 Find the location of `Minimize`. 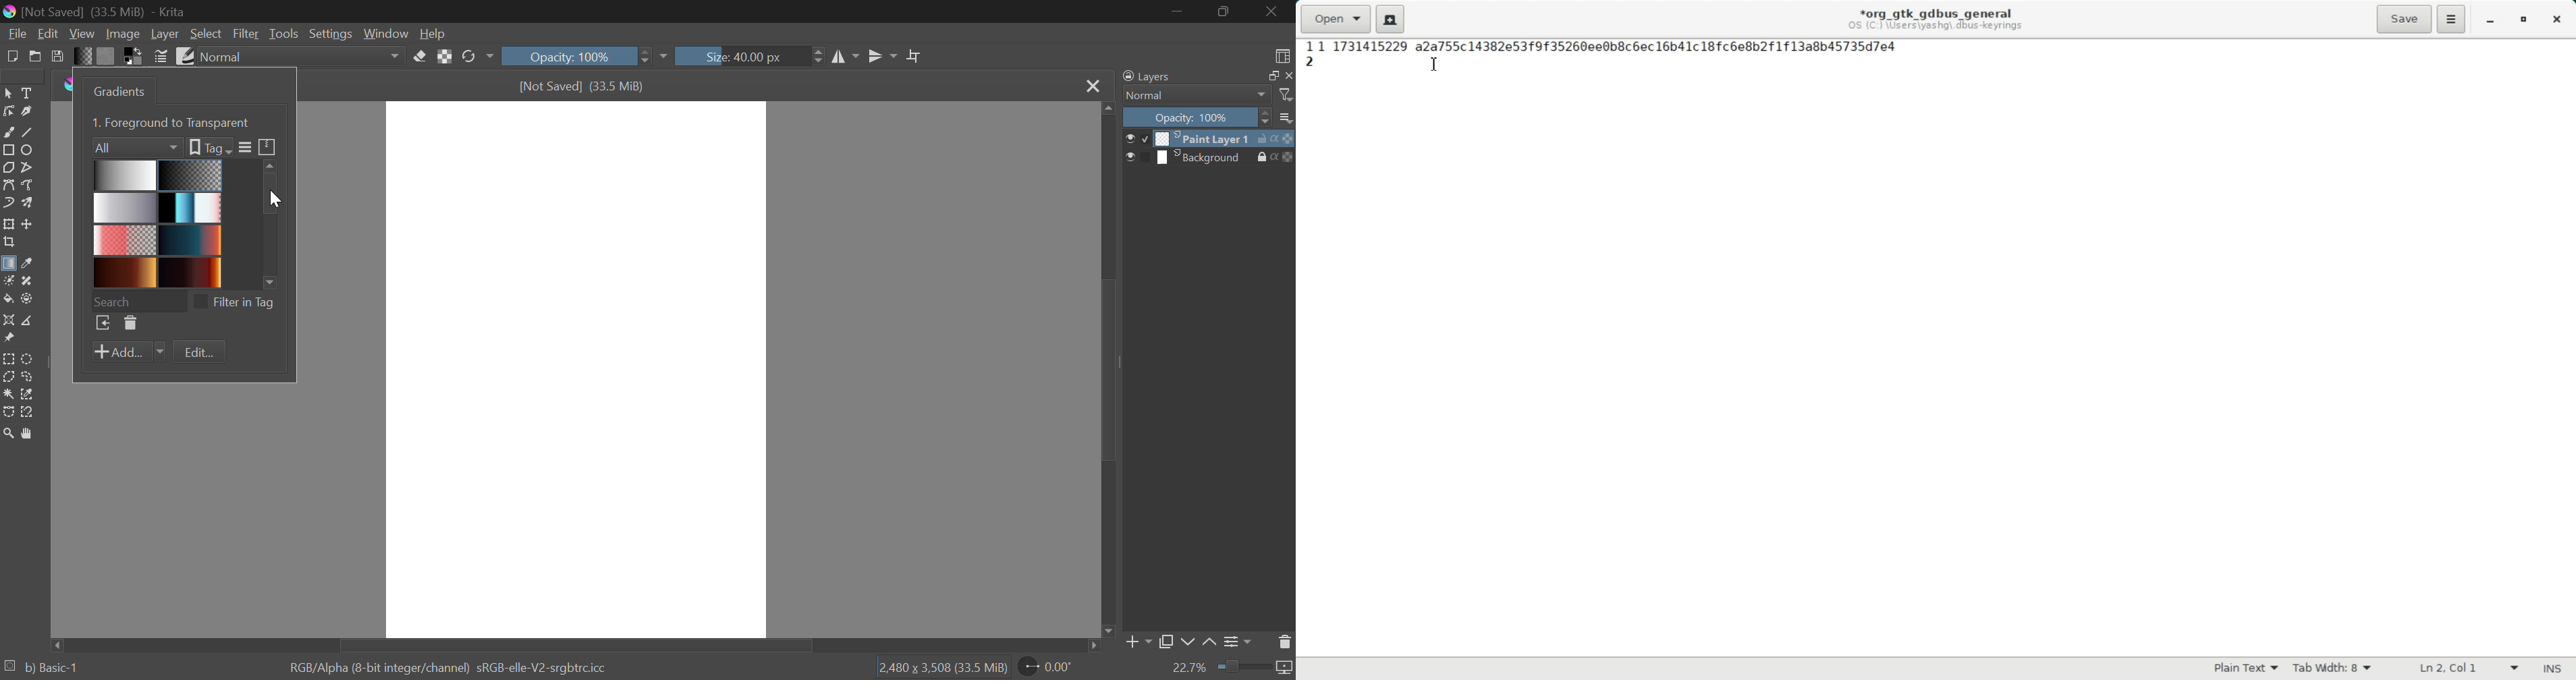

Minimize is located at coordinates (1226, 13).